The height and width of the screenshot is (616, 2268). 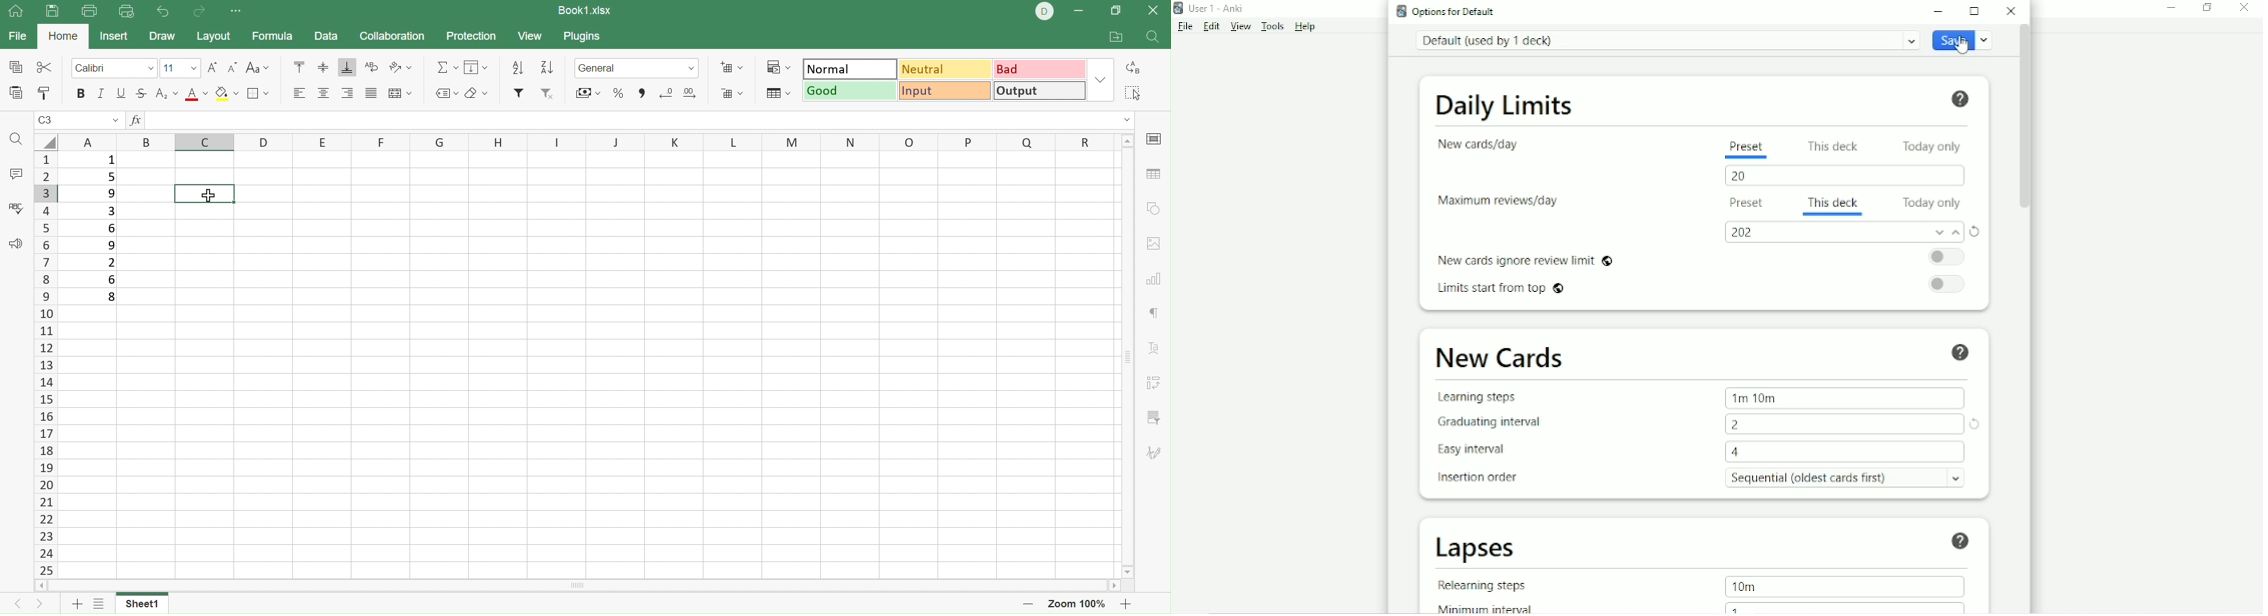 I want to click on Drop down, so click(x=1104, y=81).